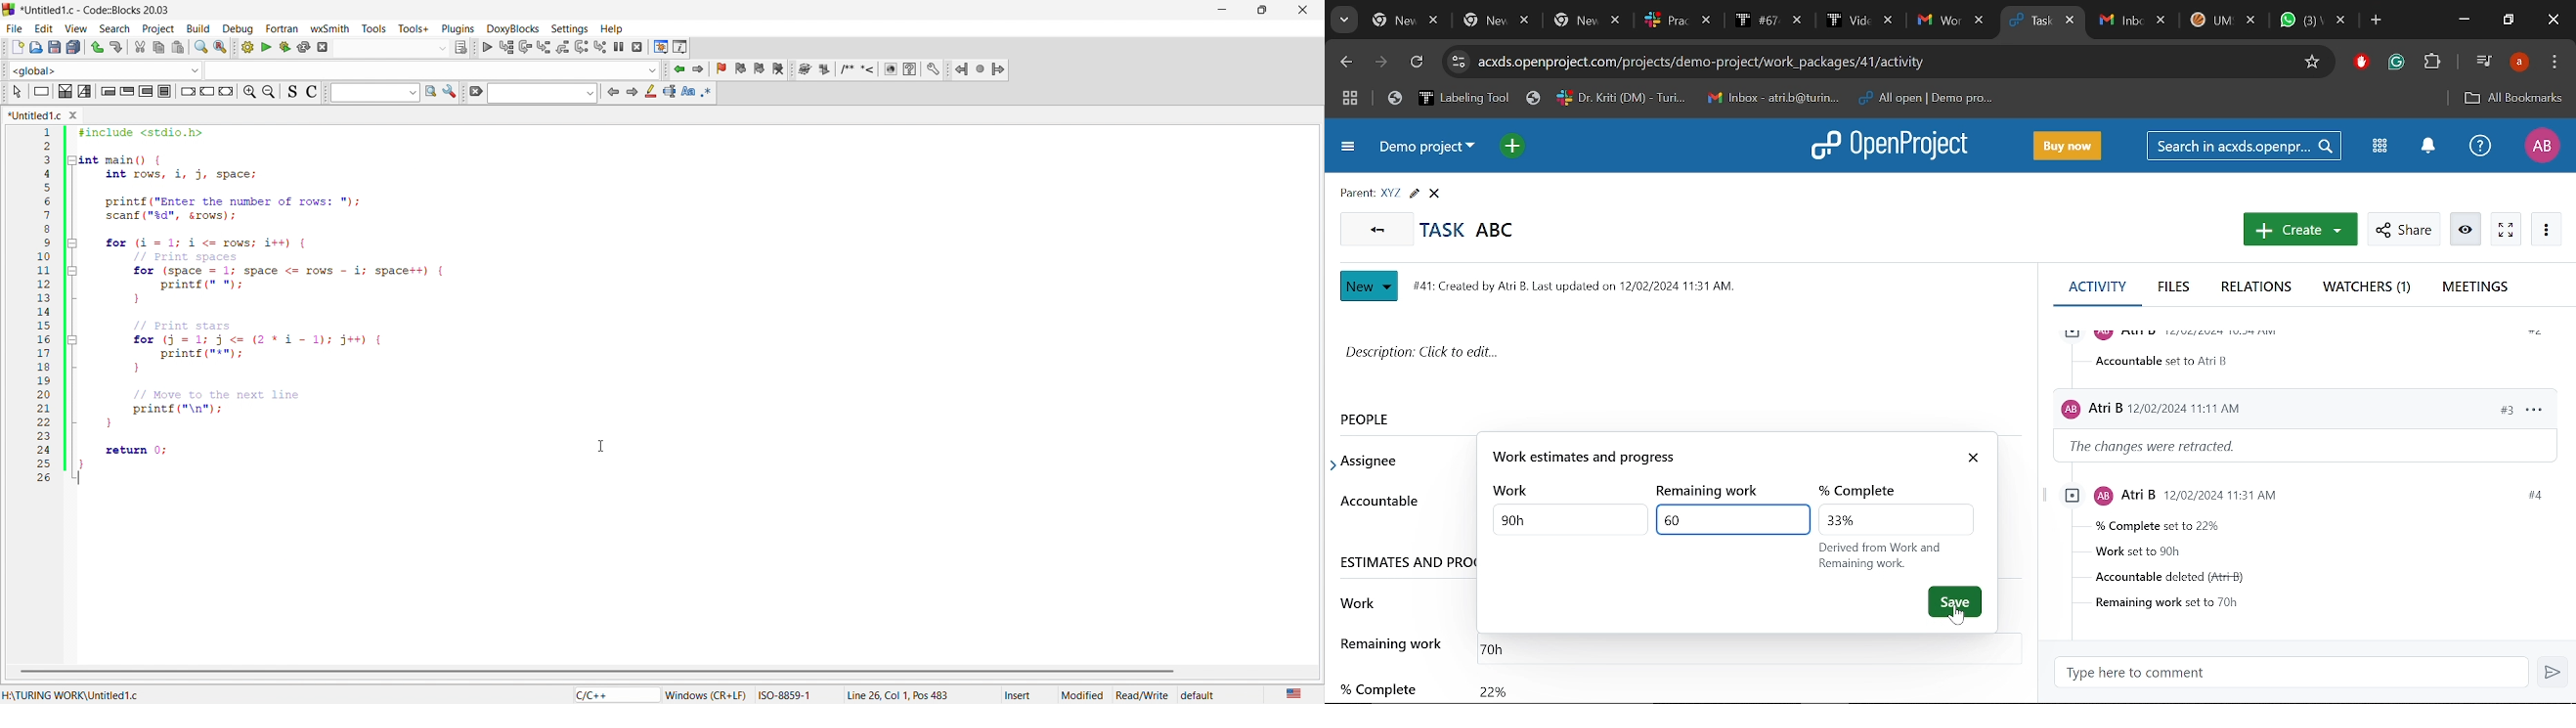 The image size is (2576, 728). I want to click on jump forward, so click(697, 71).